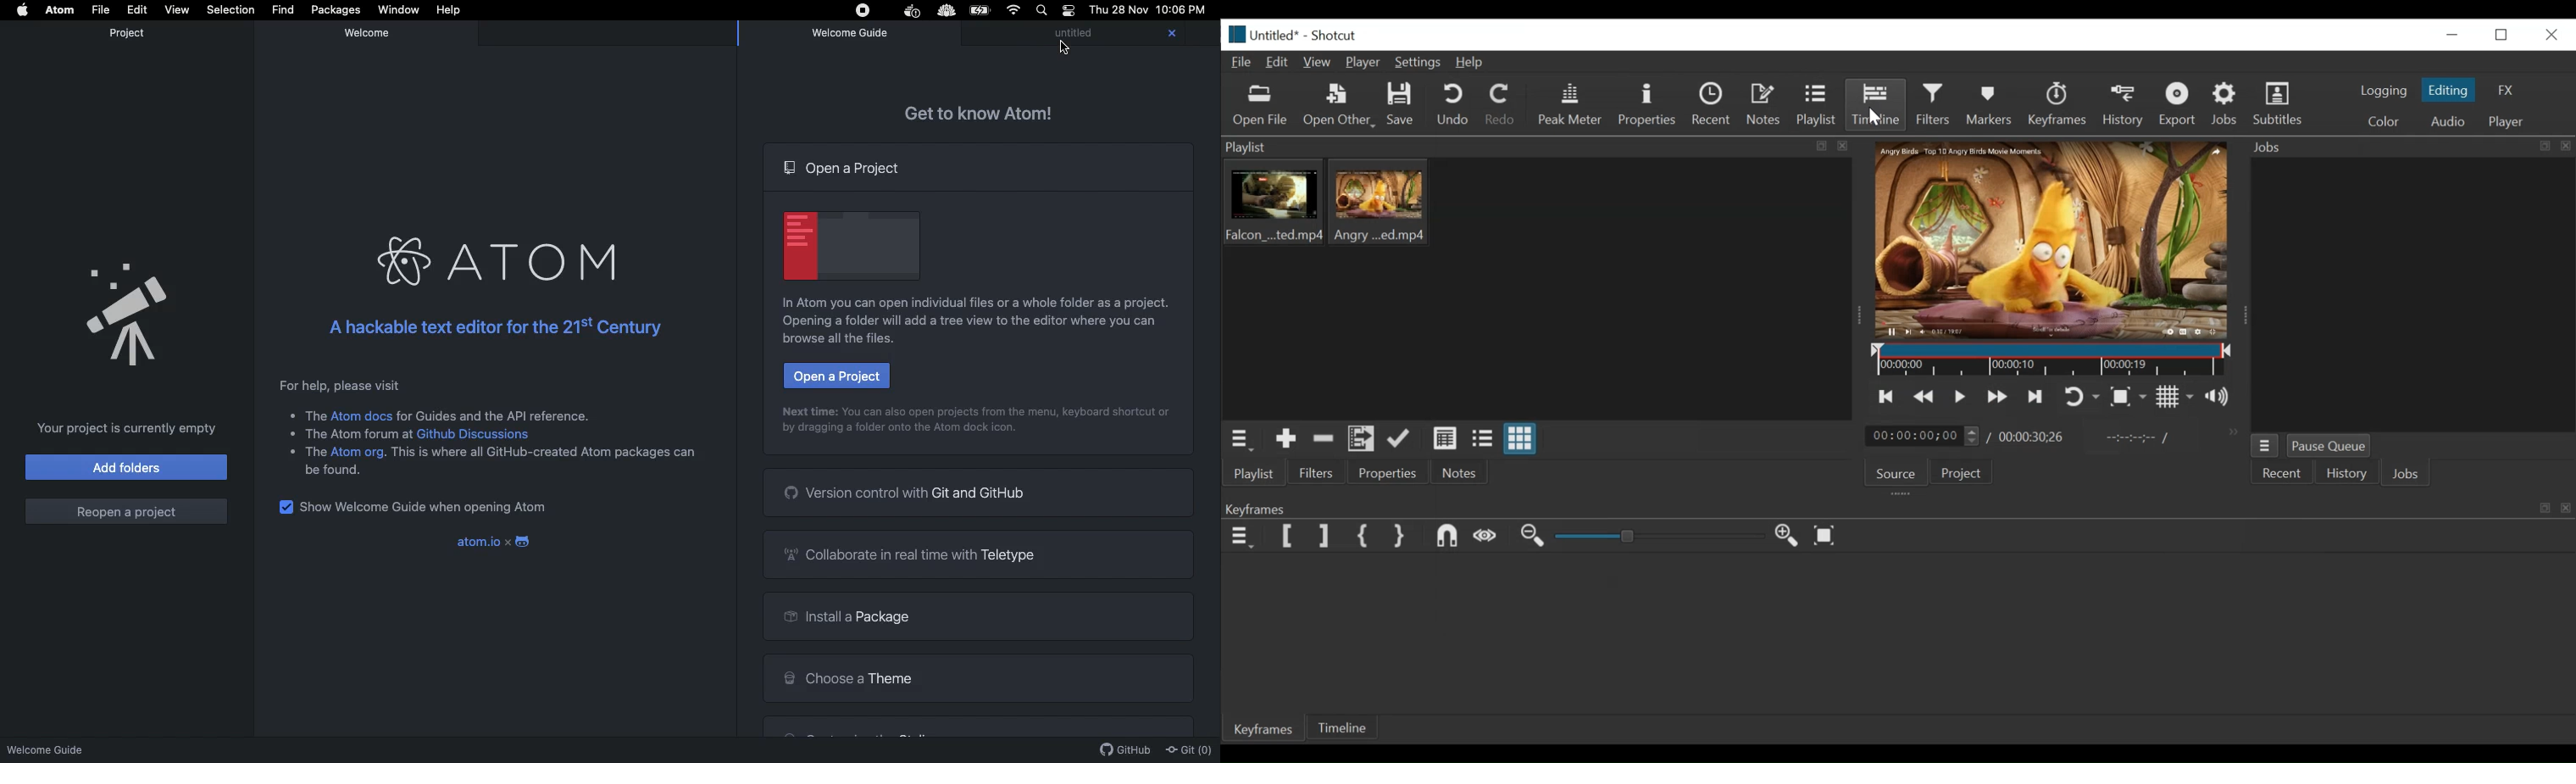 This screenshot has width=2576, height=784. What do you see at coordinates (2508, 122) in the screenshot?
I see `player` at bounding box center [2508, 122].